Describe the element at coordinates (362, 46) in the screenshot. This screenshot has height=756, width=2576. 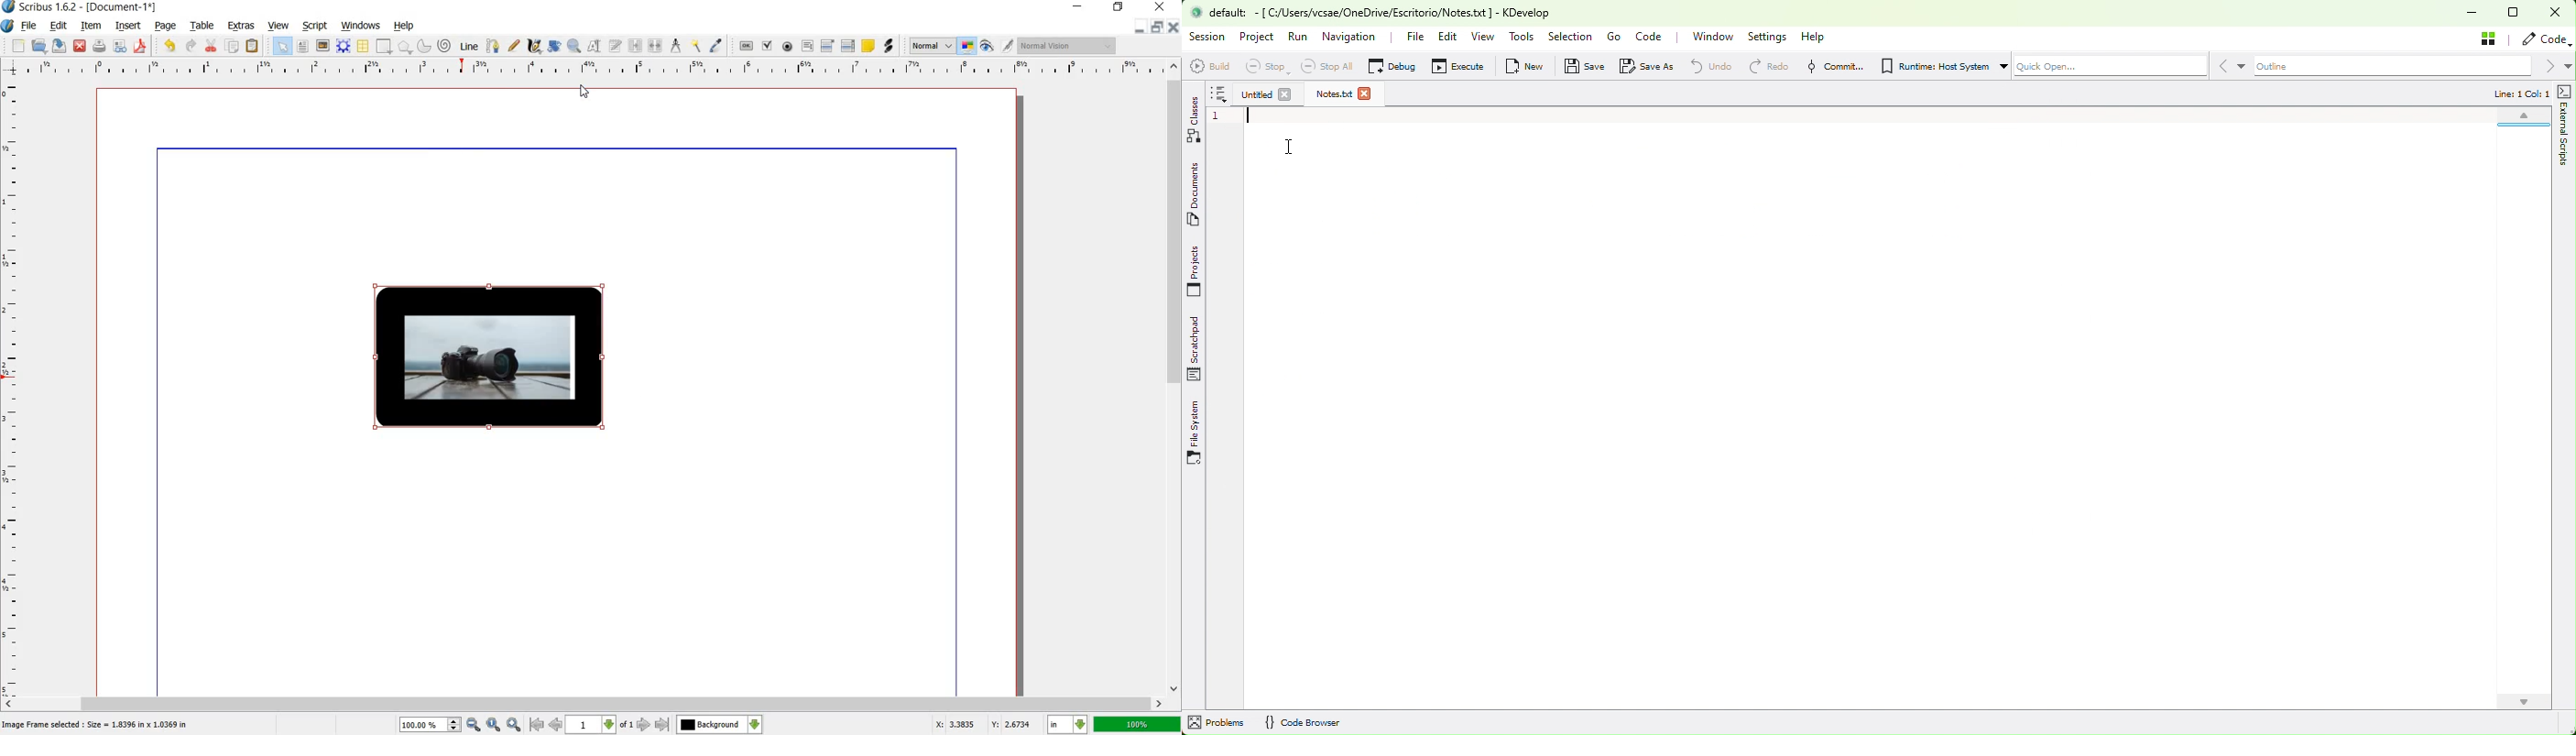
I see `table` at that location.